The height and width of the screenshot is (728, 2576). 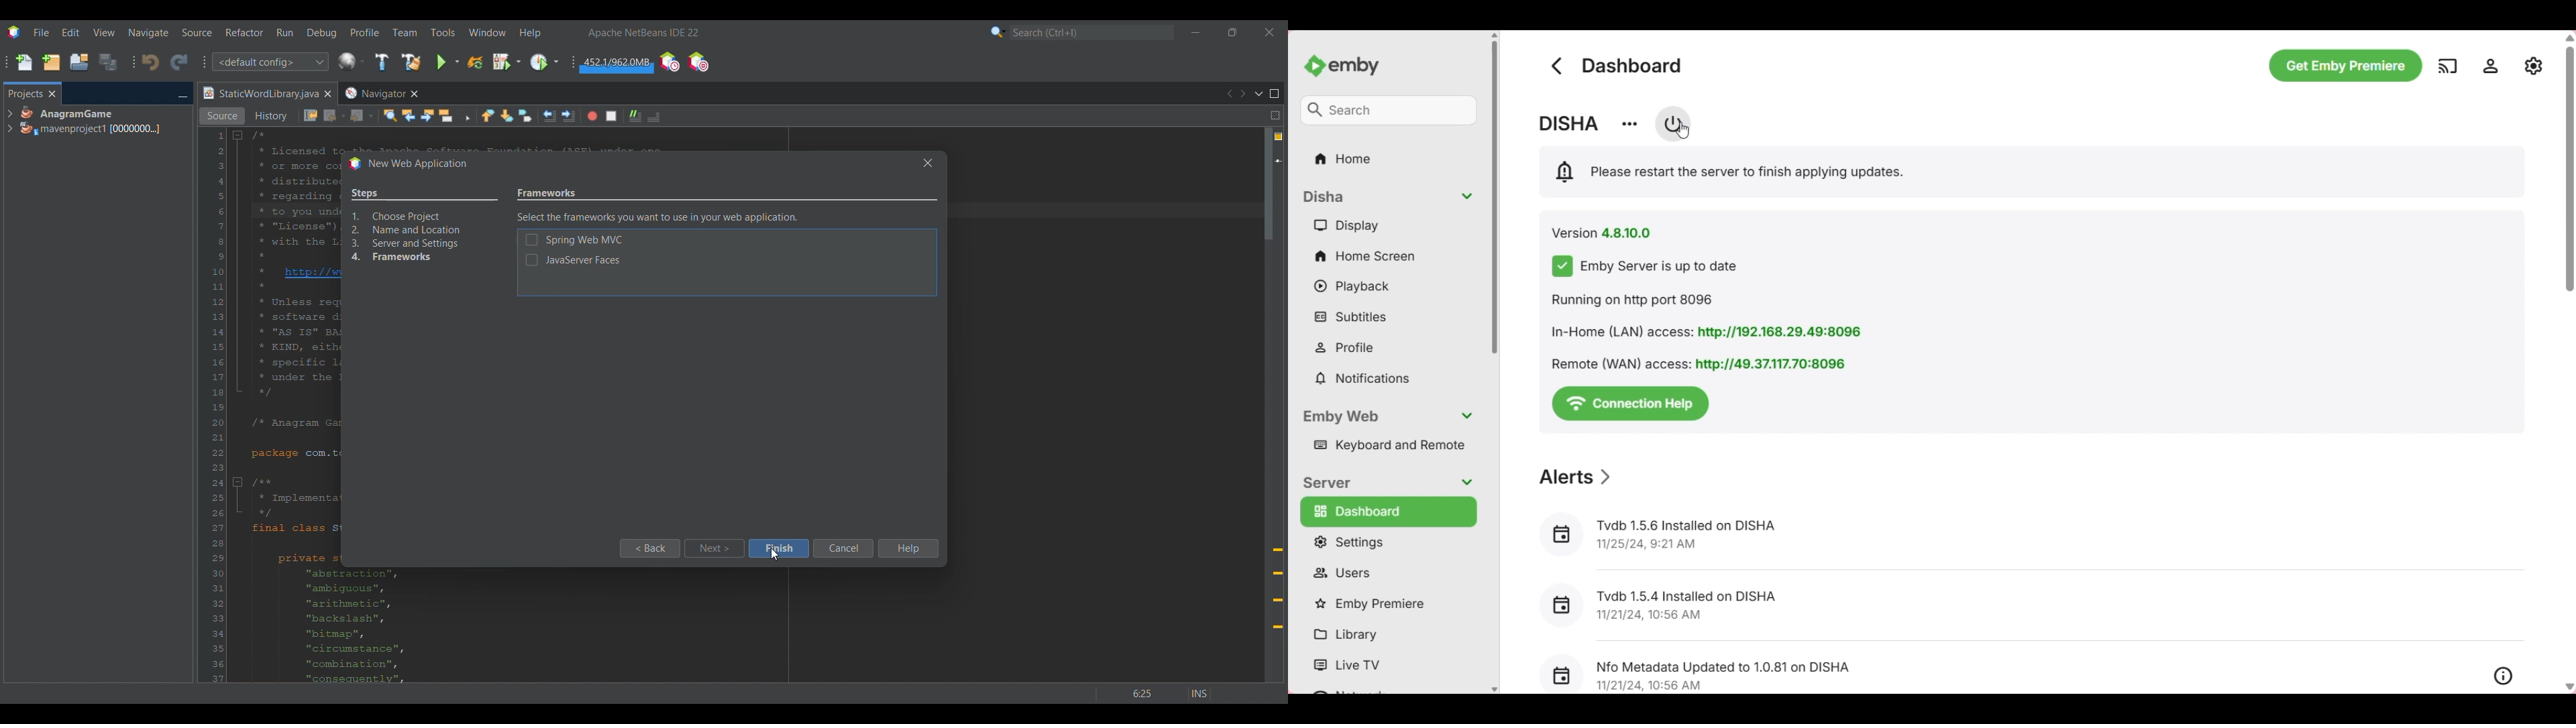 I want to click on Profile, so click(x=1389, y=347).